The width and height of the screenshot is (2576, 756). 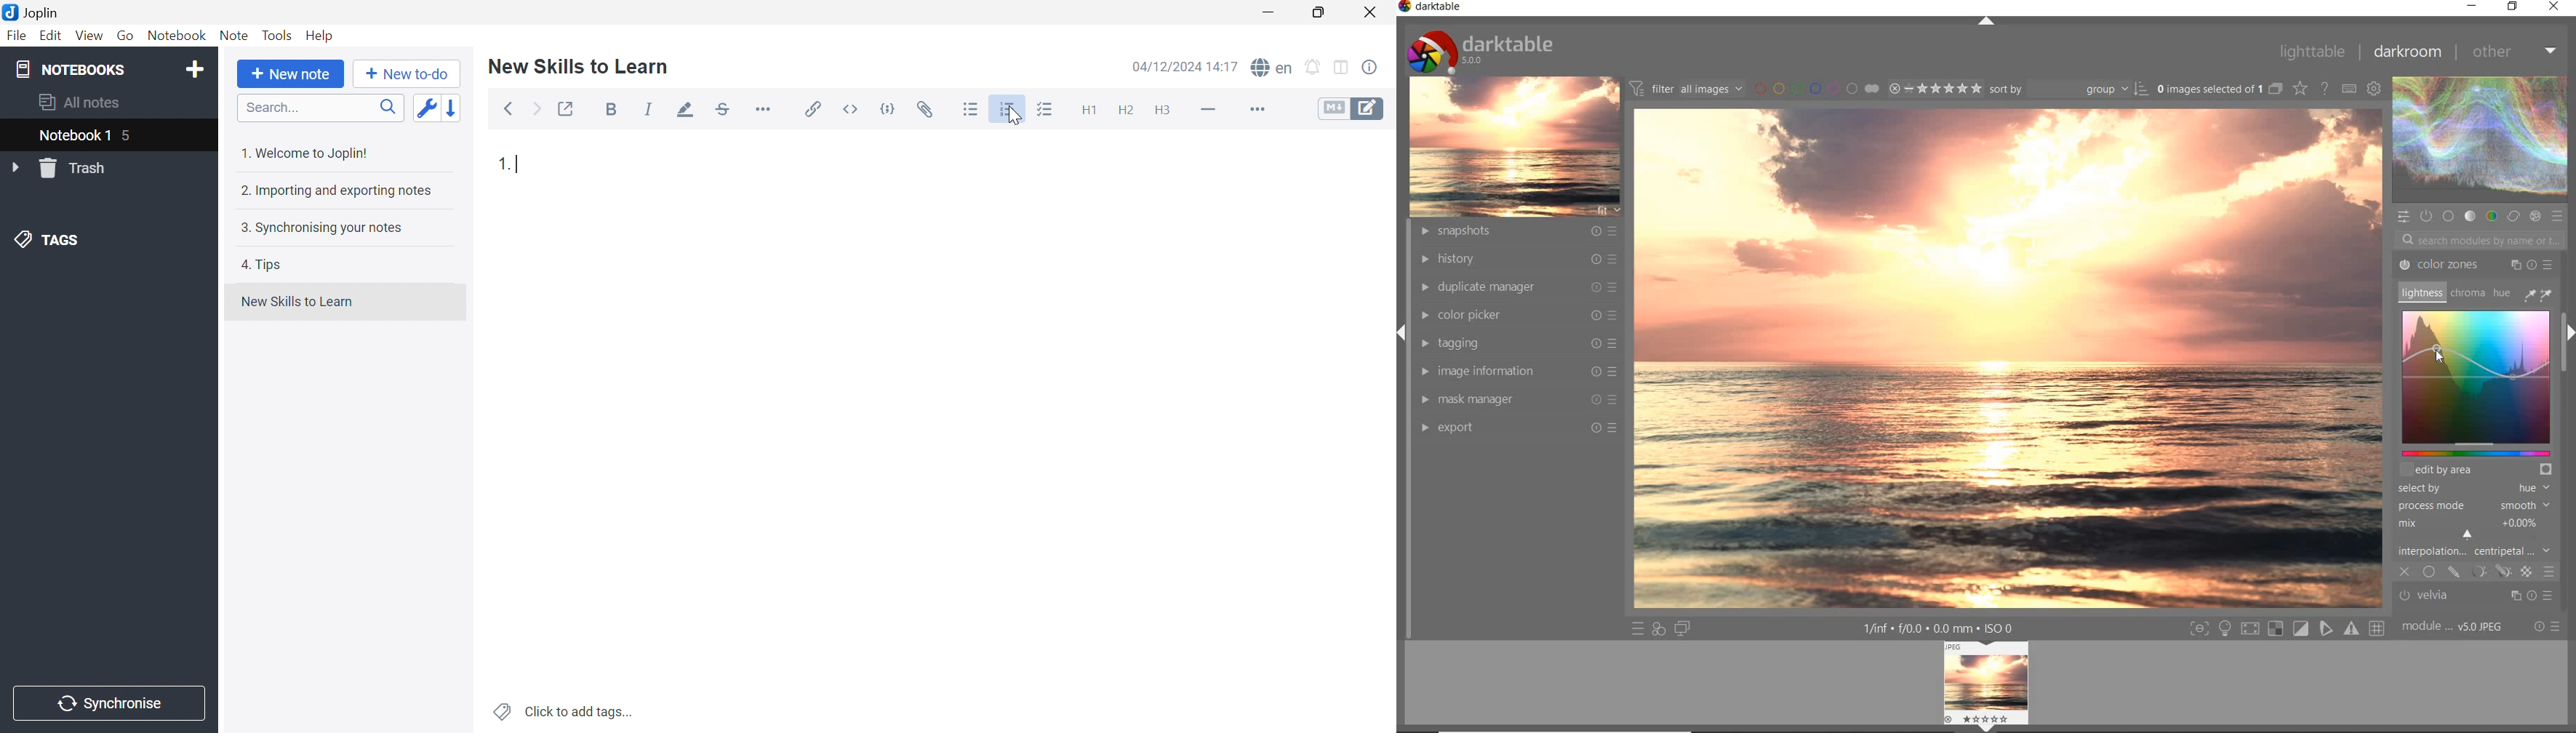 What do you see at coordinates (1371, 13) in the screenshot?
I see `Close` at bounding box center [1371, 13].